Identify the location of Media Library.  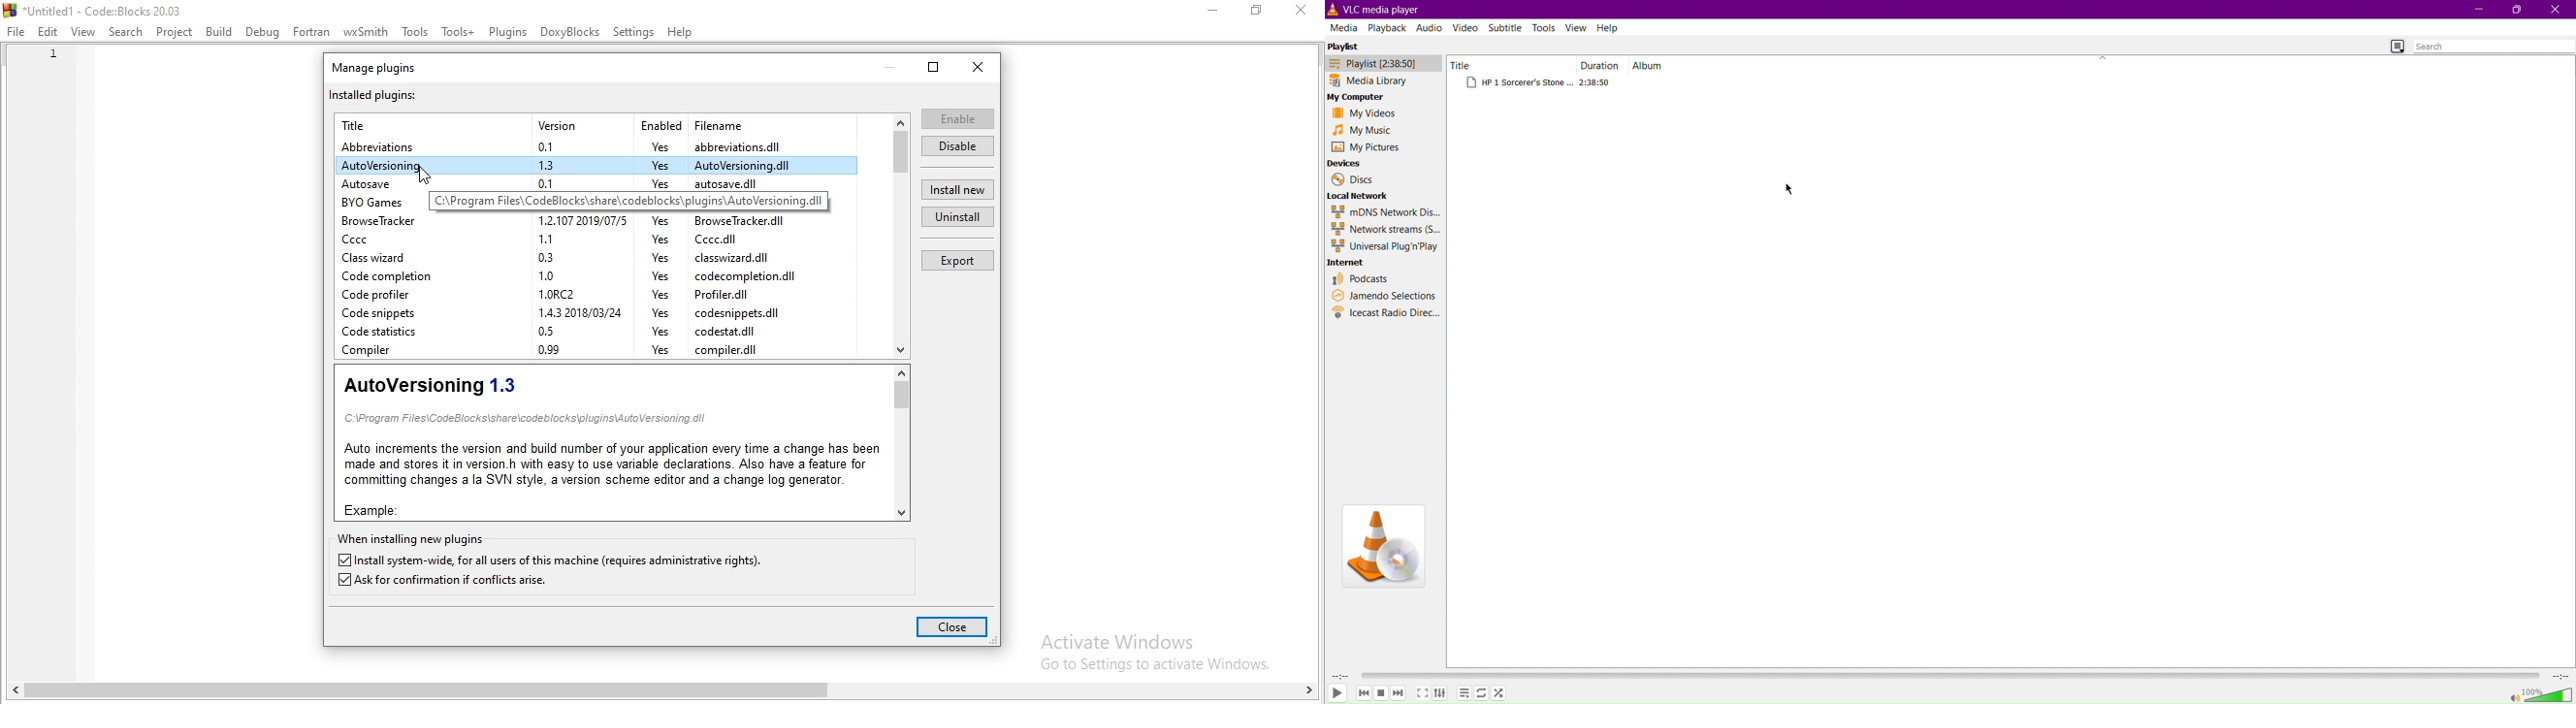
(1380, 81).